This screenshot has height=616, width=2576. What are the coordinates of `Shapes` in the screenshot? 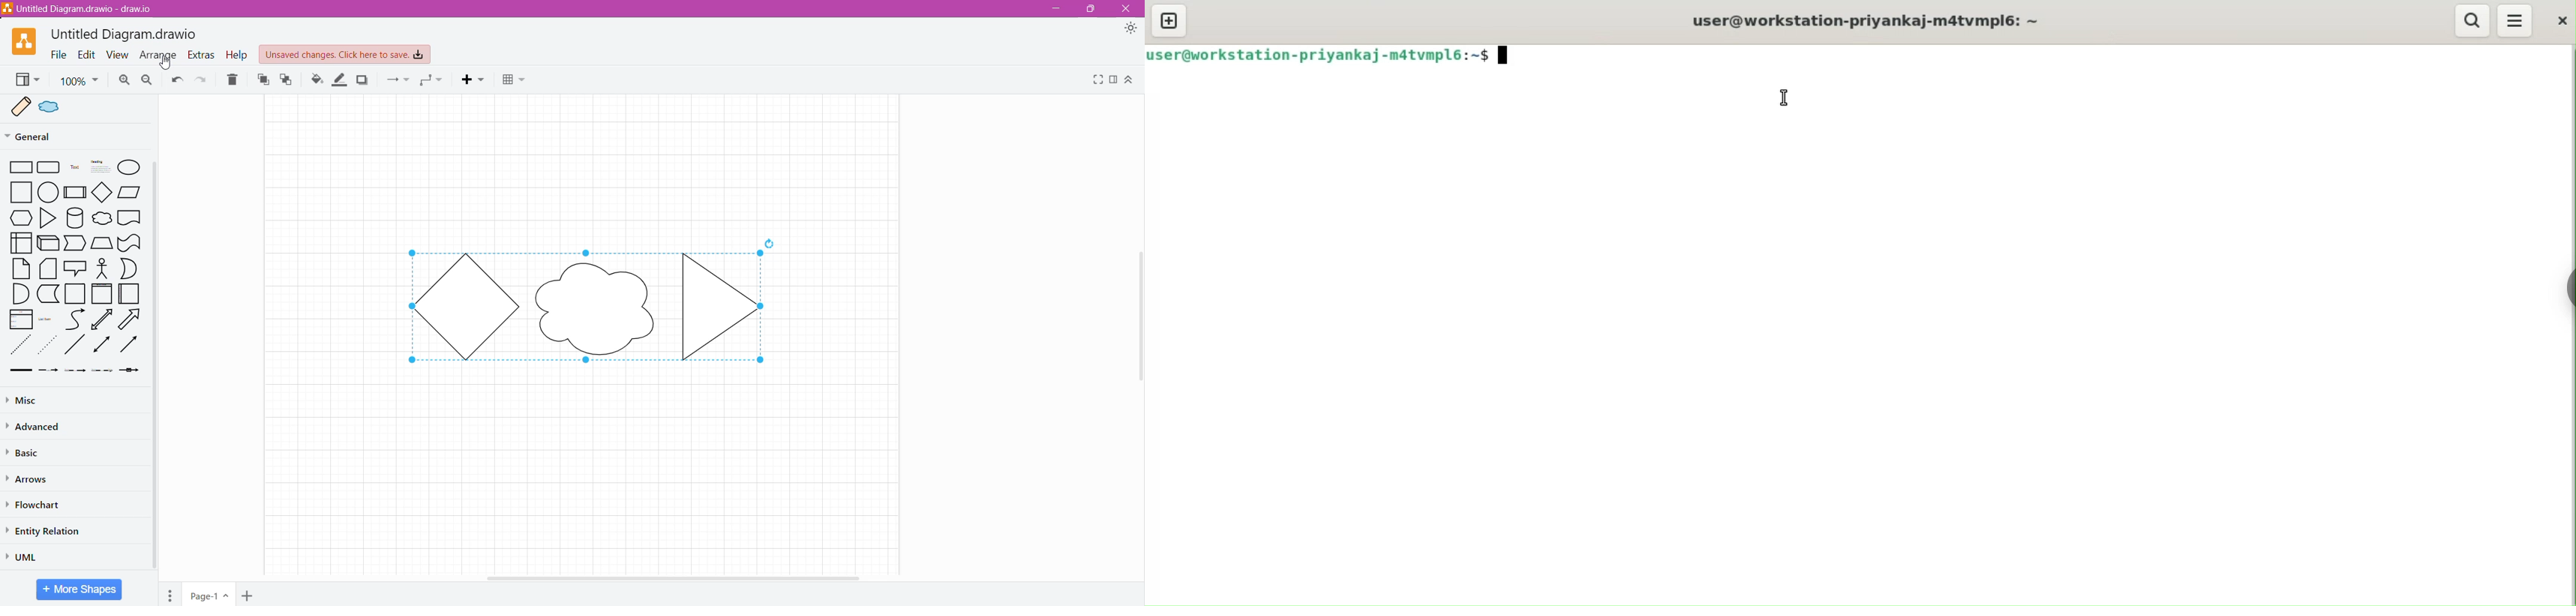 It's located at (72, 269).